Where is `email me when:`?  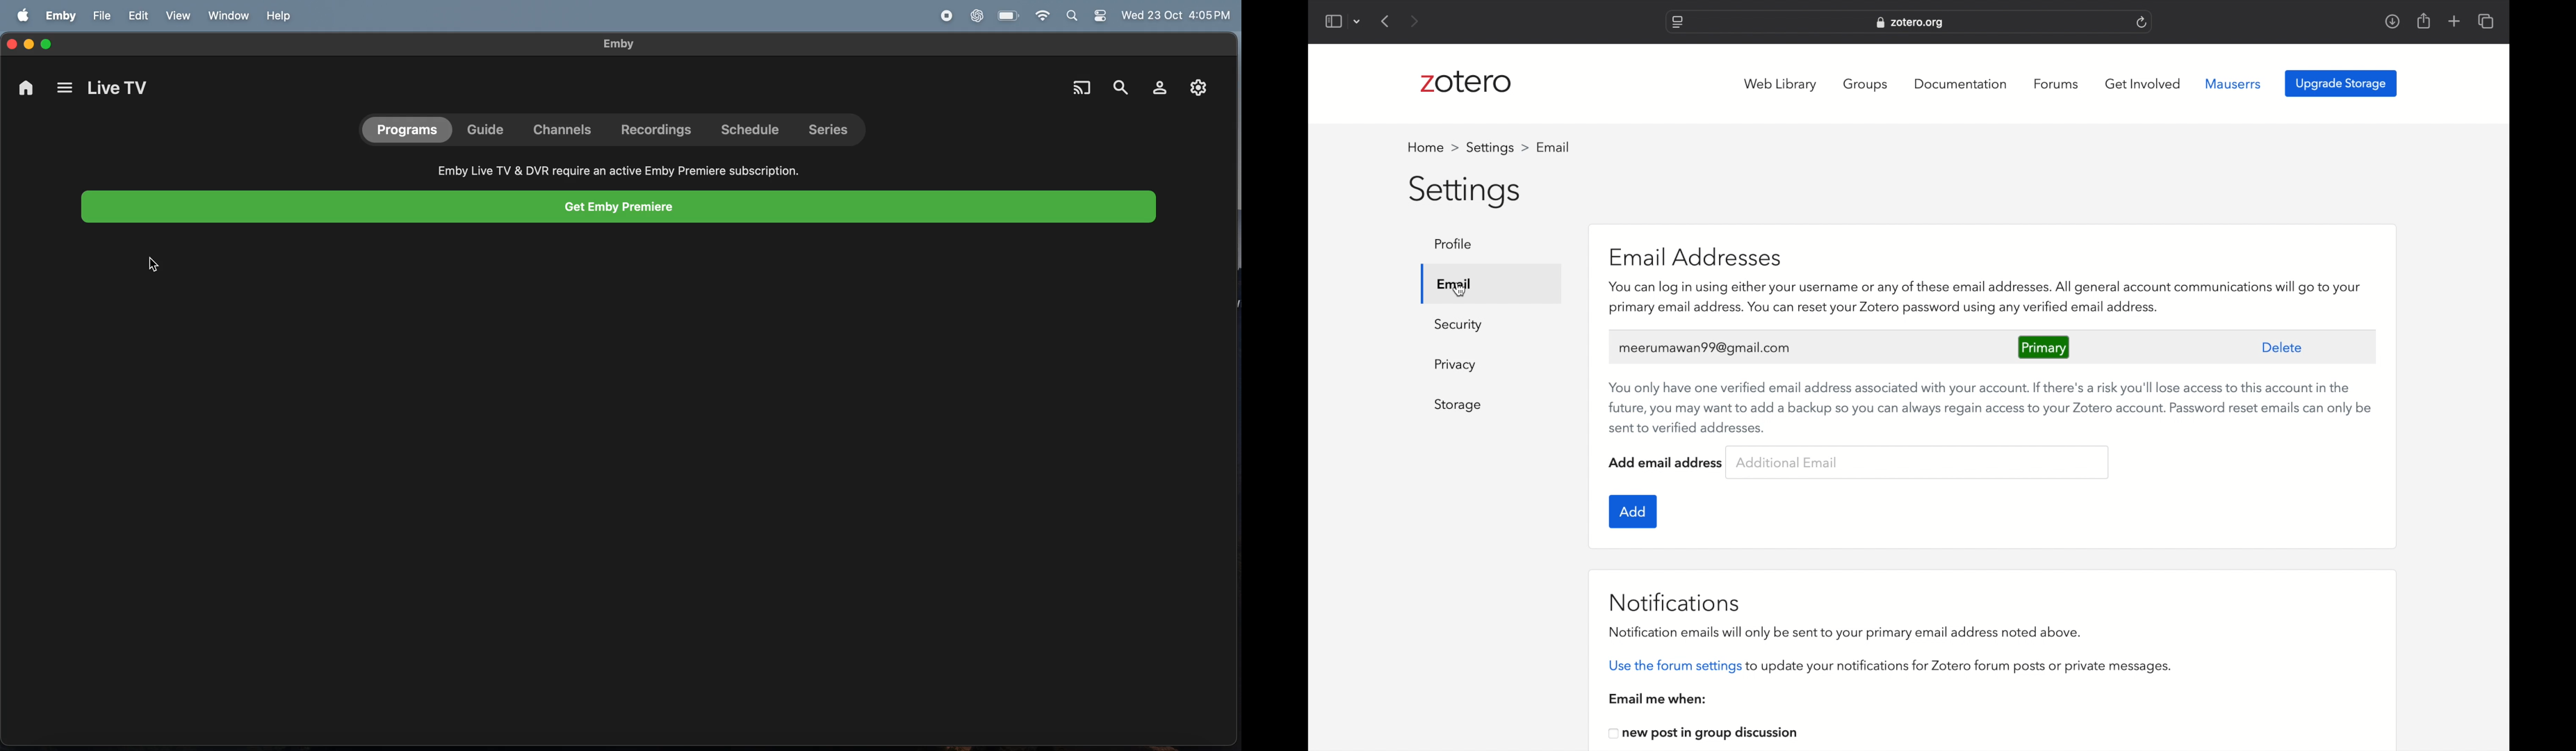
email me when: is located at coordinates (1658, 699).